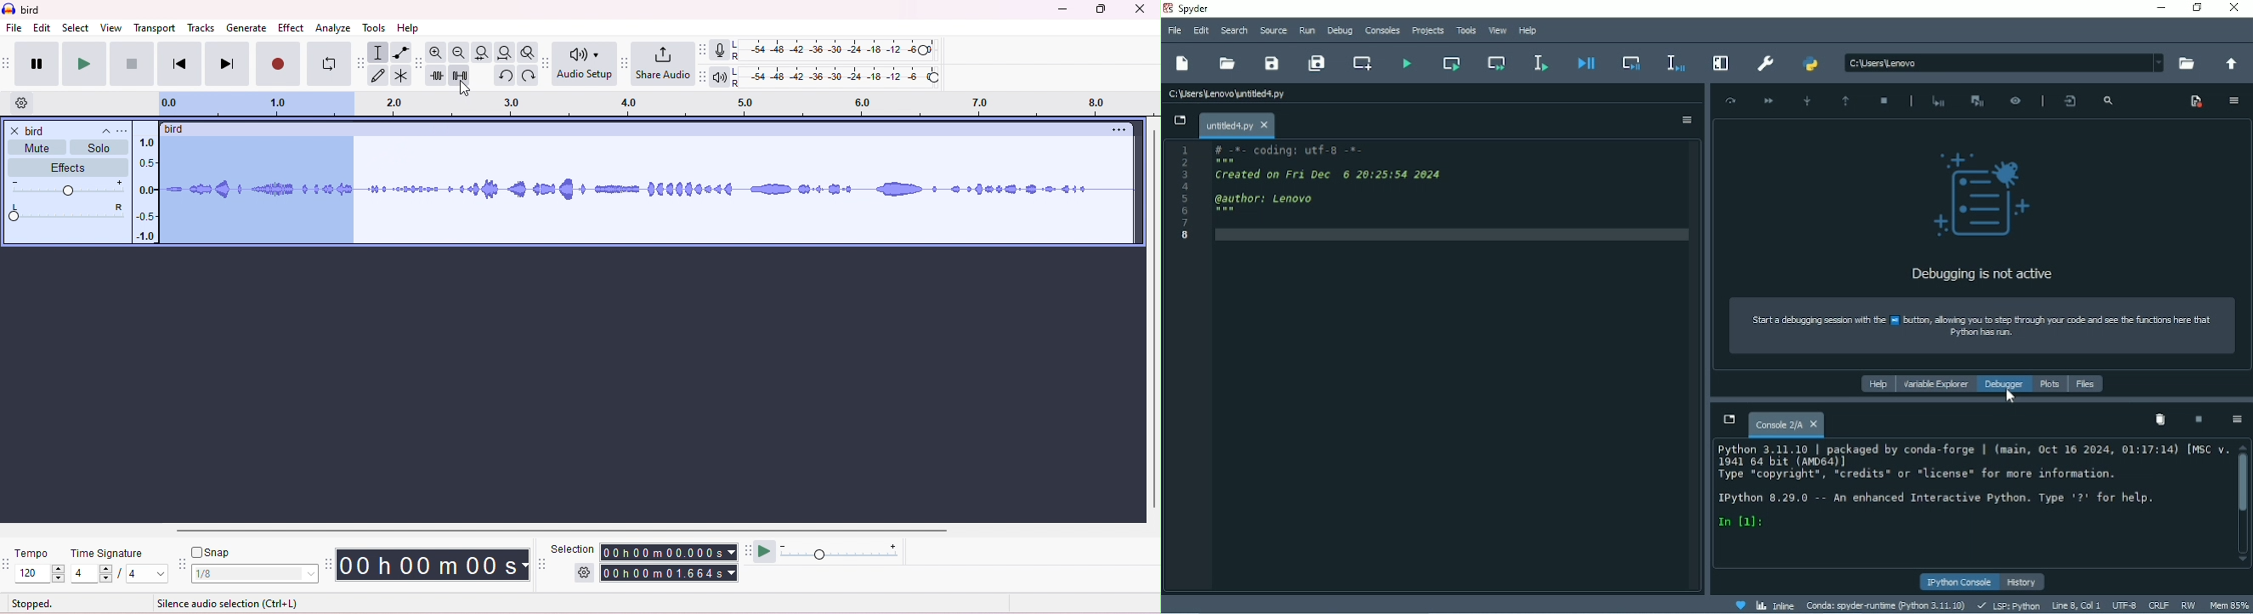 The image size is (2268, 616). What do you see at coordinates (1985, 193) in the screenshot?
I see `logo` at bounding box center [1985, 193].